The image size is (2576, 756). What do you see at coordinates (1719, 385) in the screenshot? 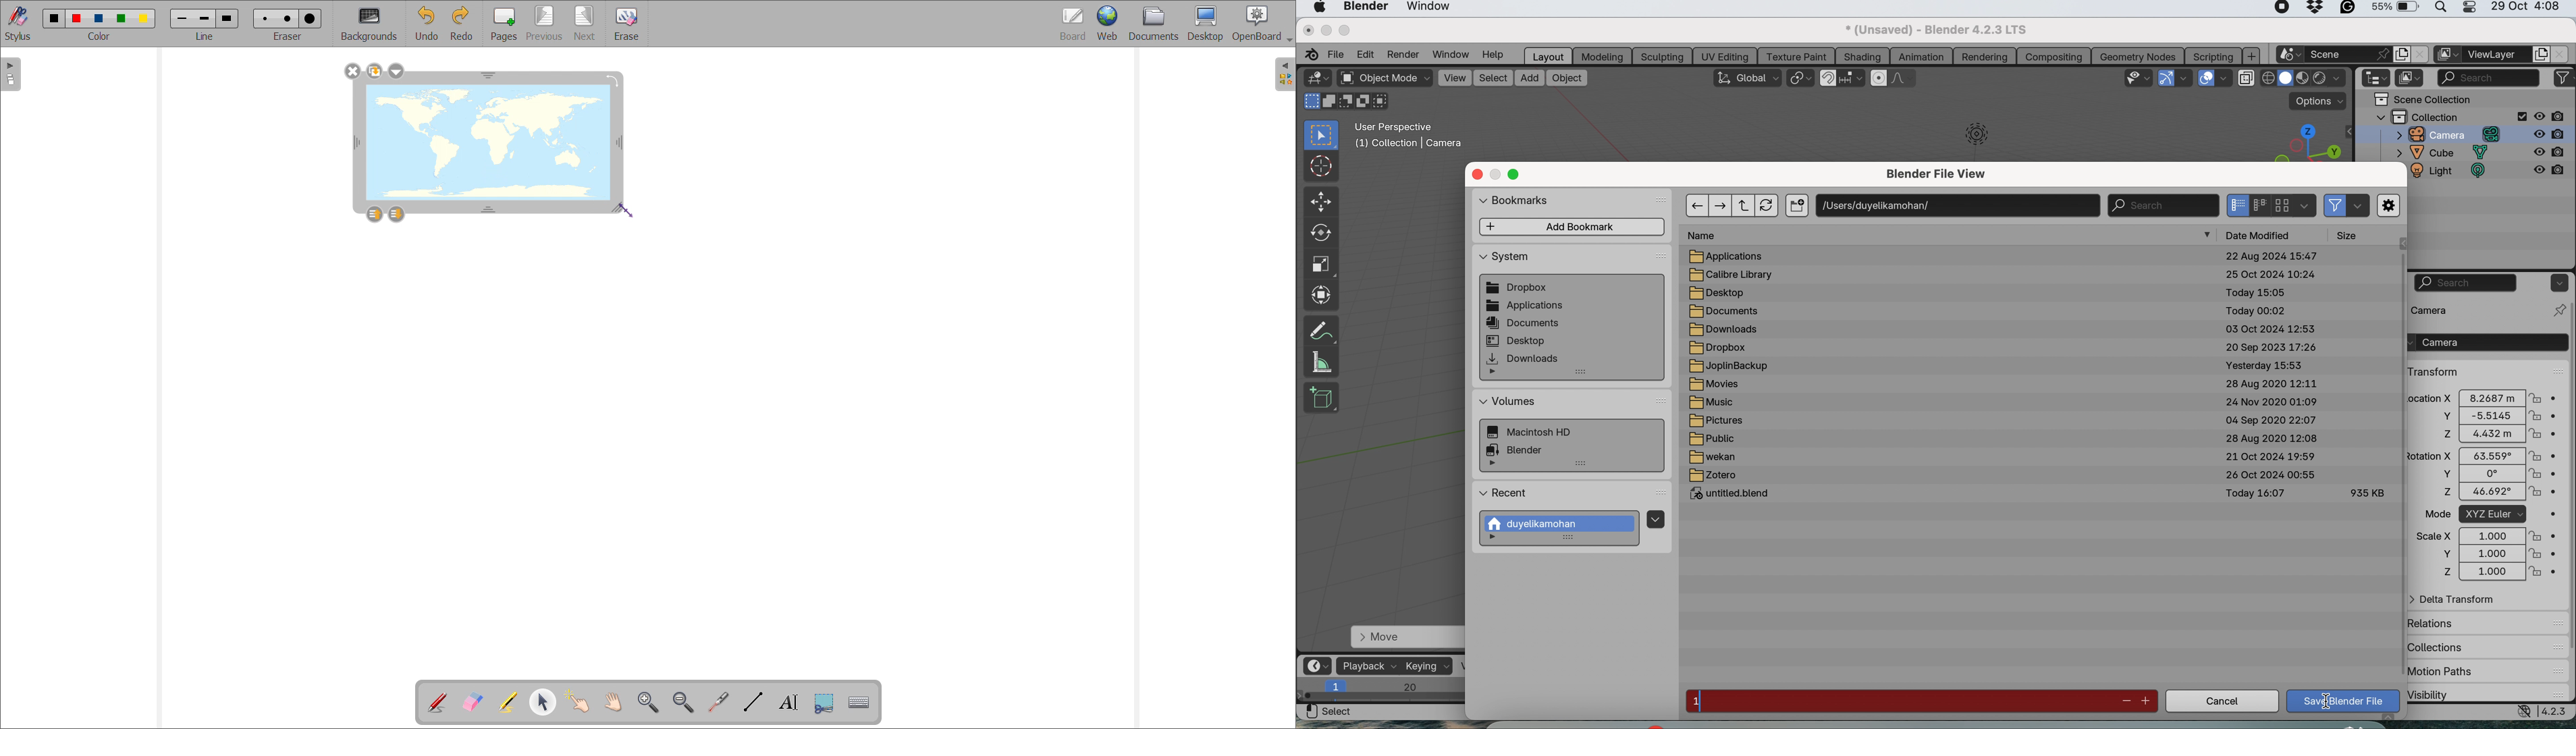
I see `movies` at bounding box center [1719, 385].